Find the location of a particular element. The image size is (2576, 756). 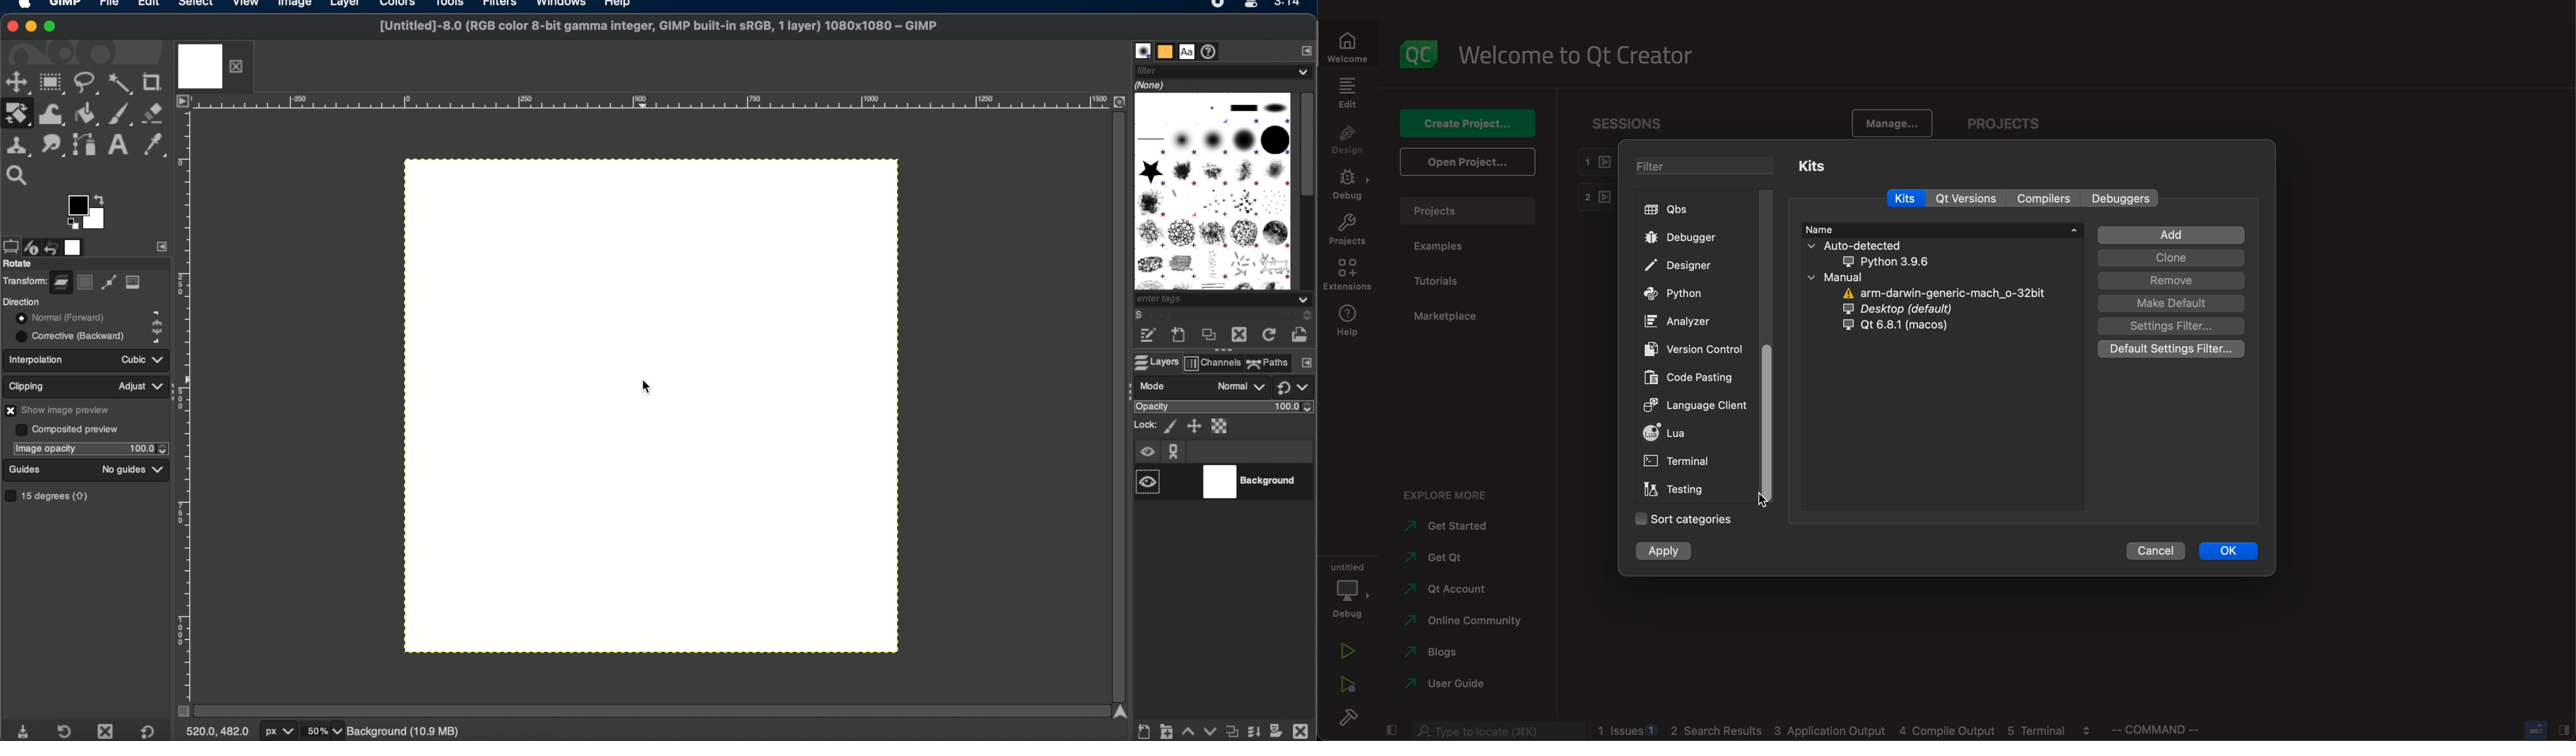

lock position ans size is located at coordinates (1193, 426).